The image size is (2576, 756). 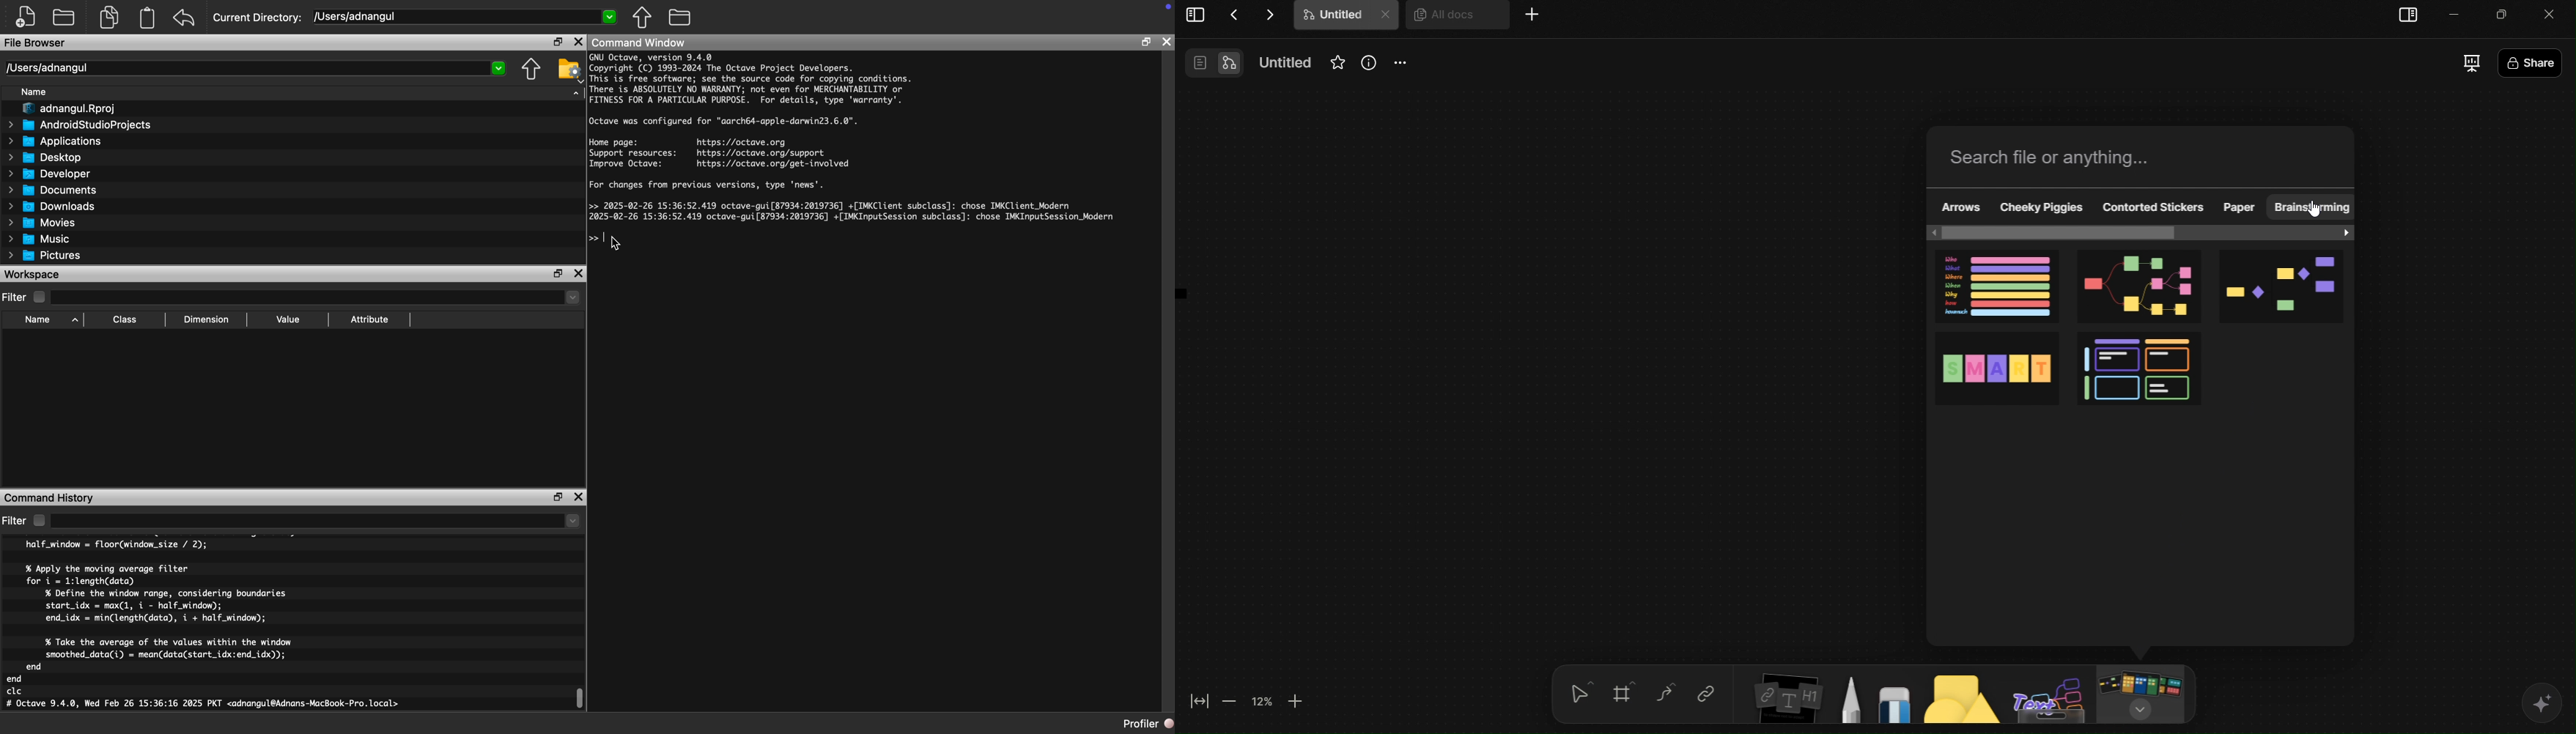 I want to click on Brainstorming, so click(x=2309, y=207).